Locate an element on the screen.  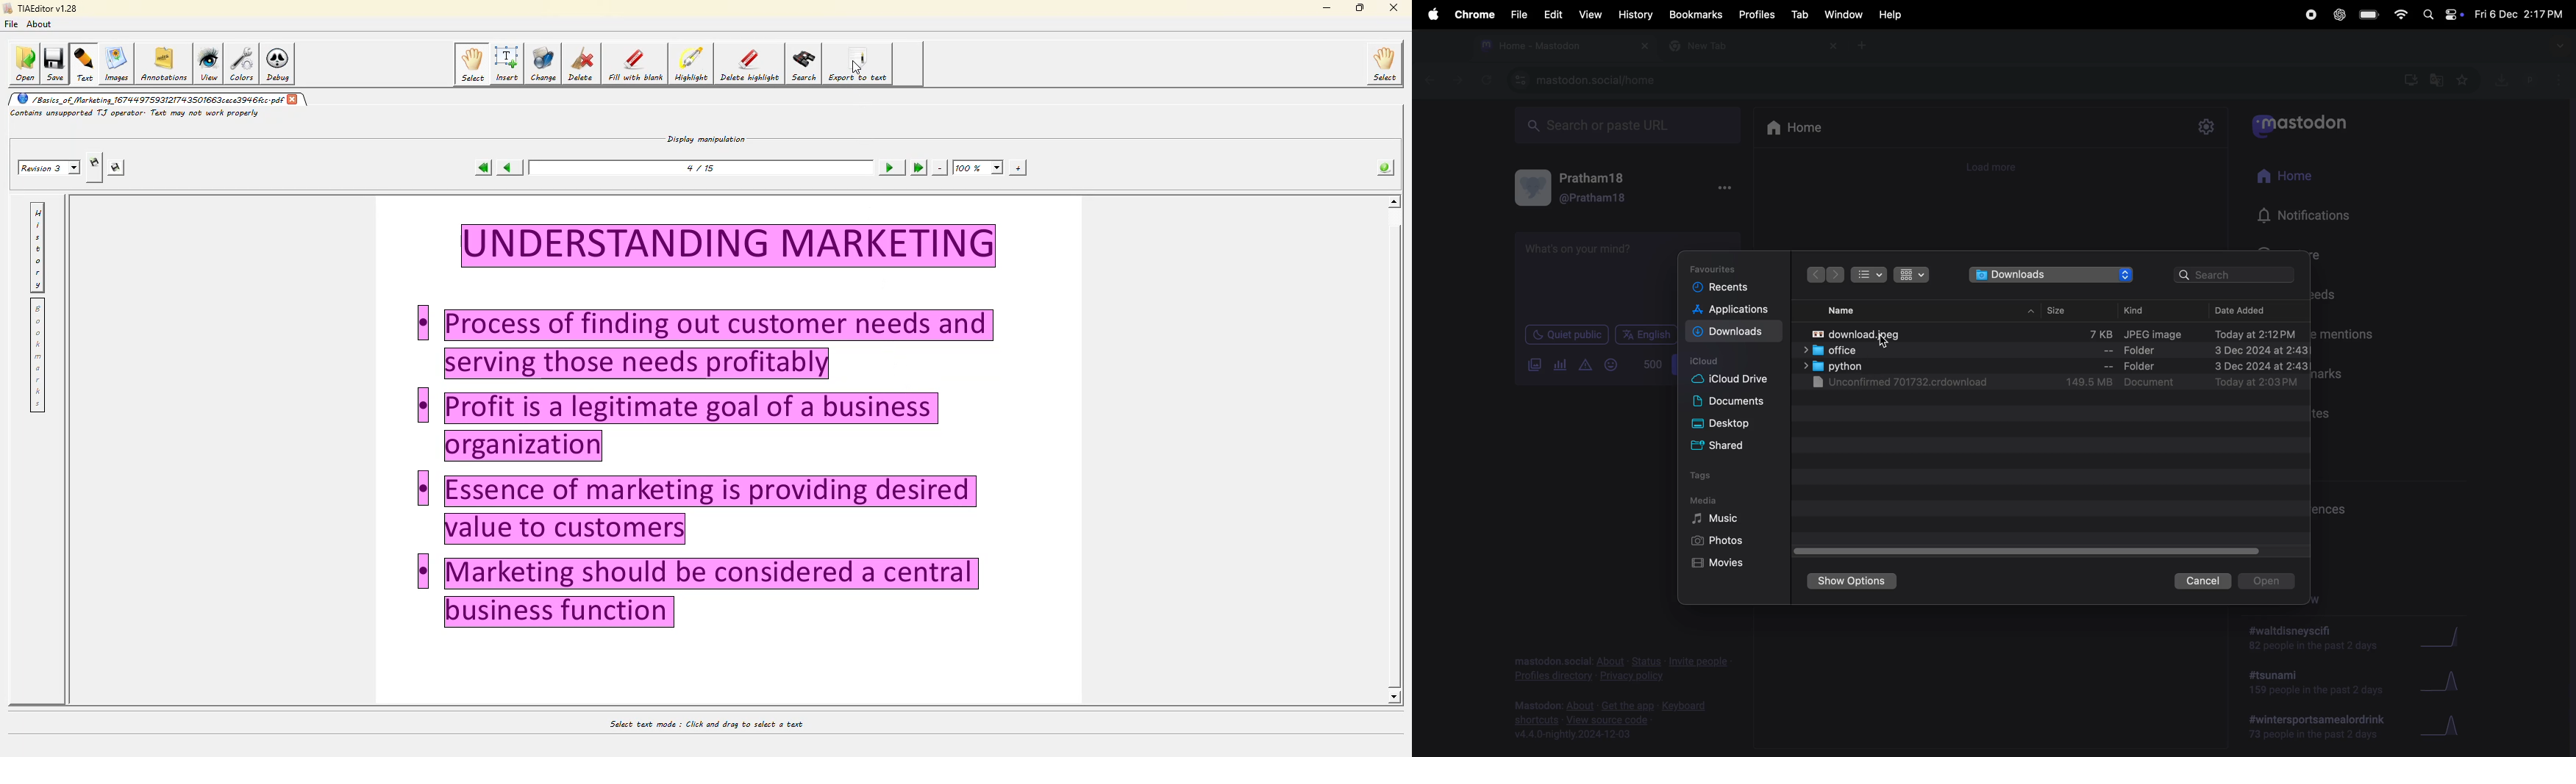
drop up is located at coordinates (2032, 309).